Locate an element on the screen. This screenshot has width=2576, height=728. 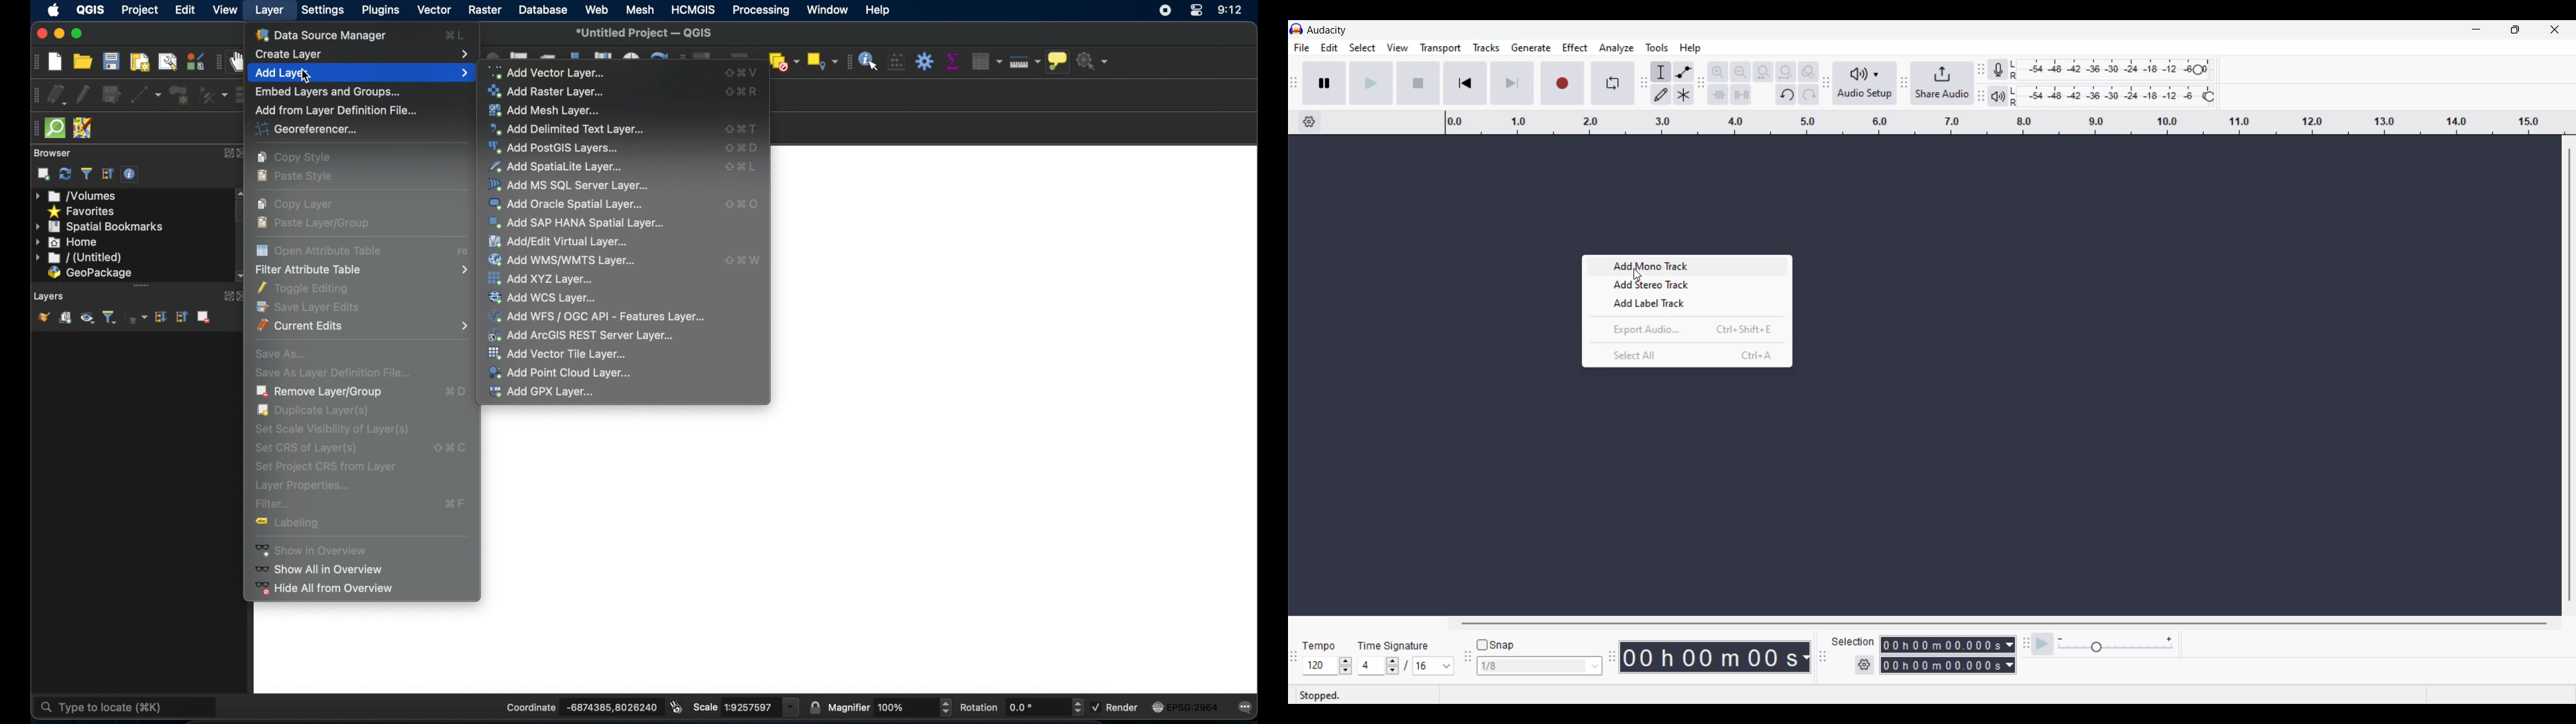
Show interface in a smaller tab is located at coordinates (2515, 29).